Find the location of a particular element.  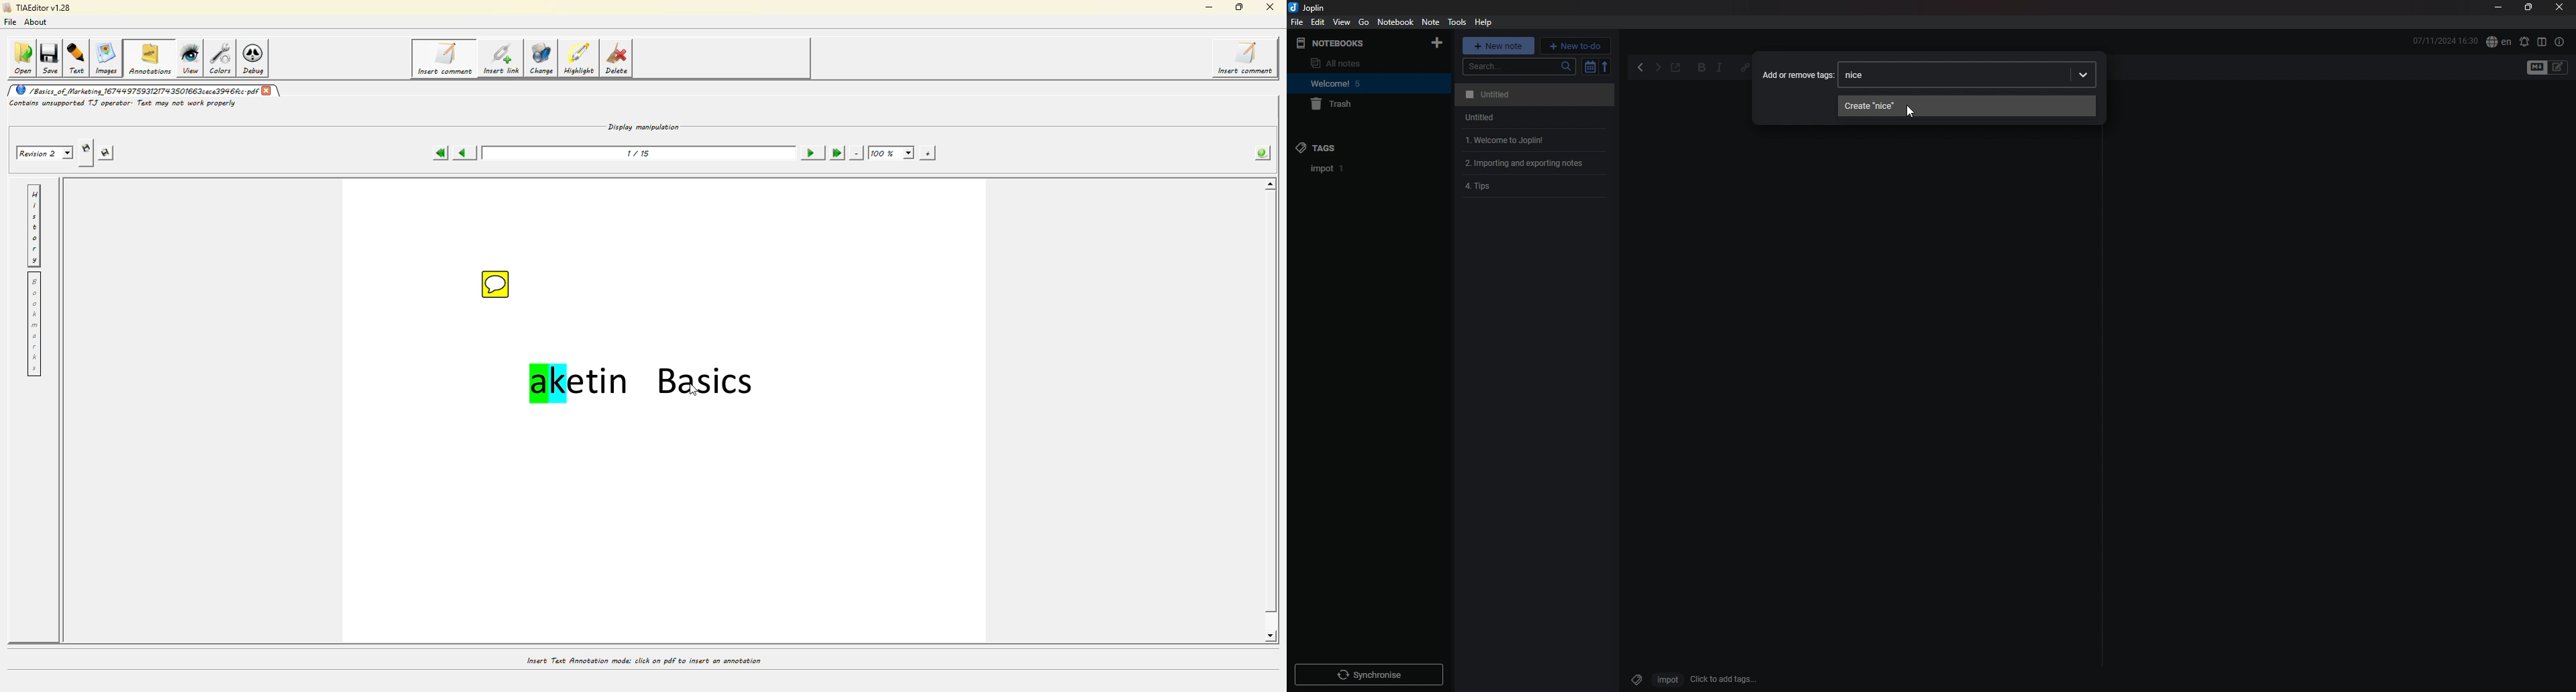

add notebook is located at coordinates (1437, 43).